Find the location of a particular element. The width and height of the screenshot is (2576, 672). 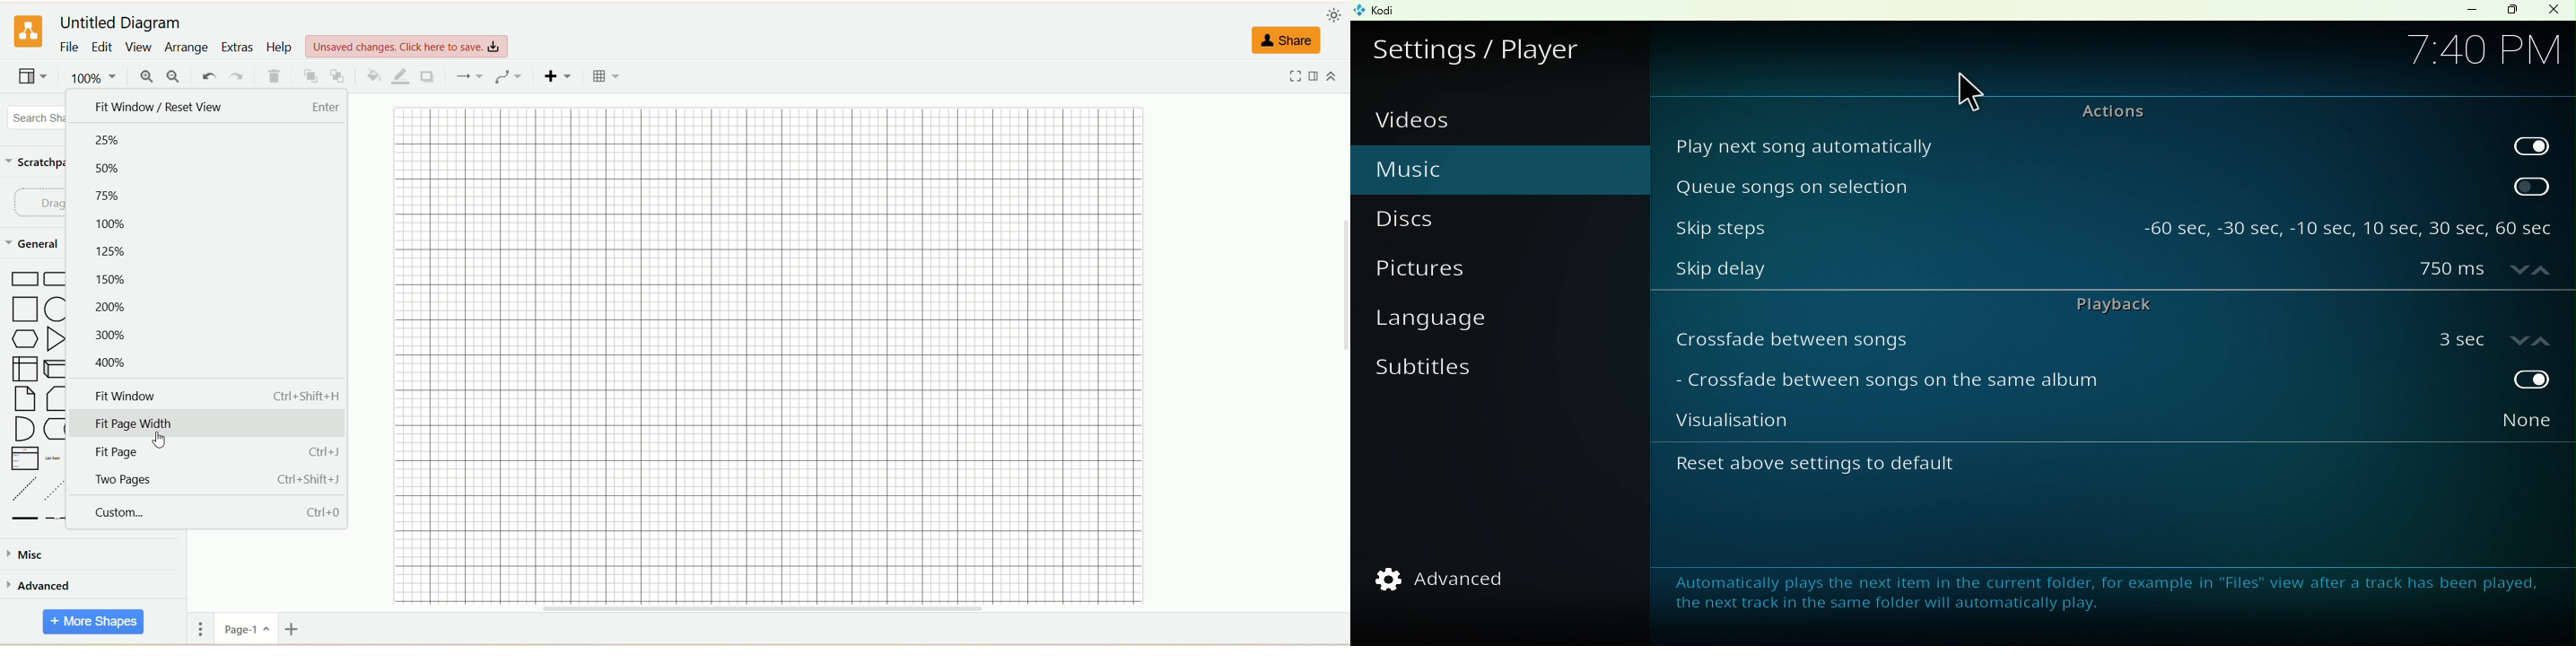

Playback is located at coordinates (2104, 304).